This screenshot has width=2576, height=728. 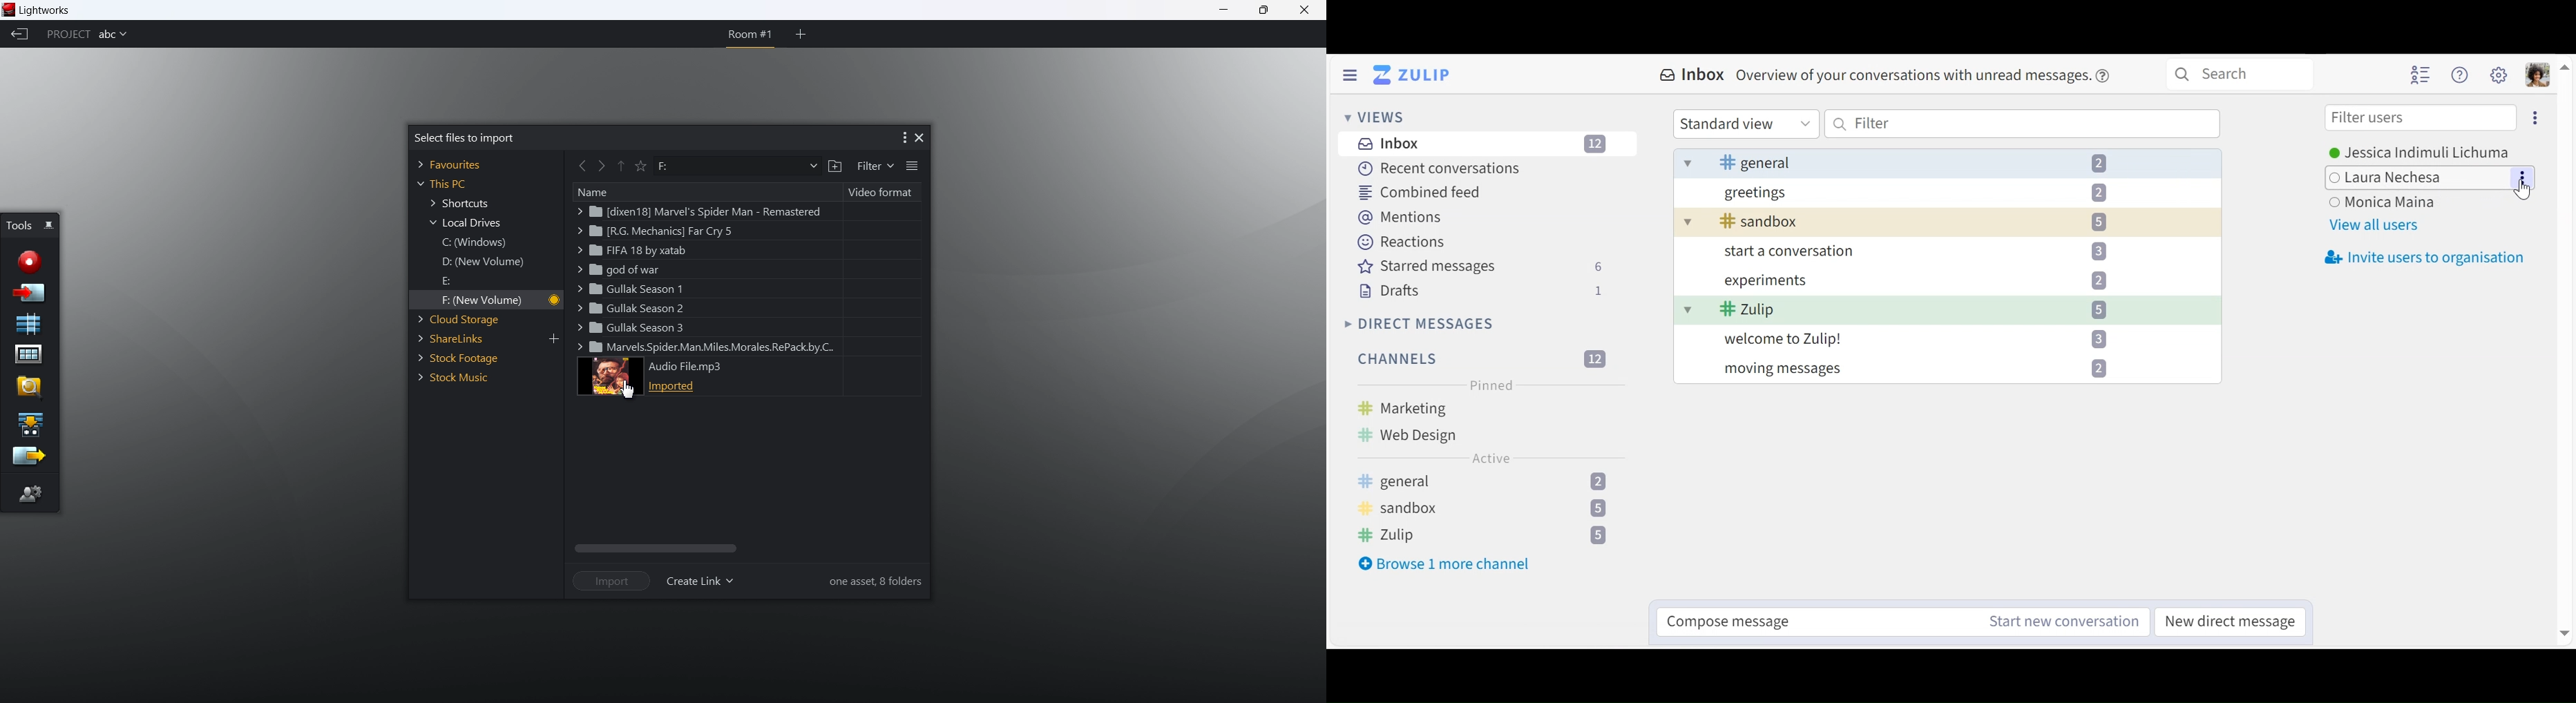 What do you see at coordinates (28, 457) in the screenshot?
I see `export sequence` at bounding box center [28, 457].